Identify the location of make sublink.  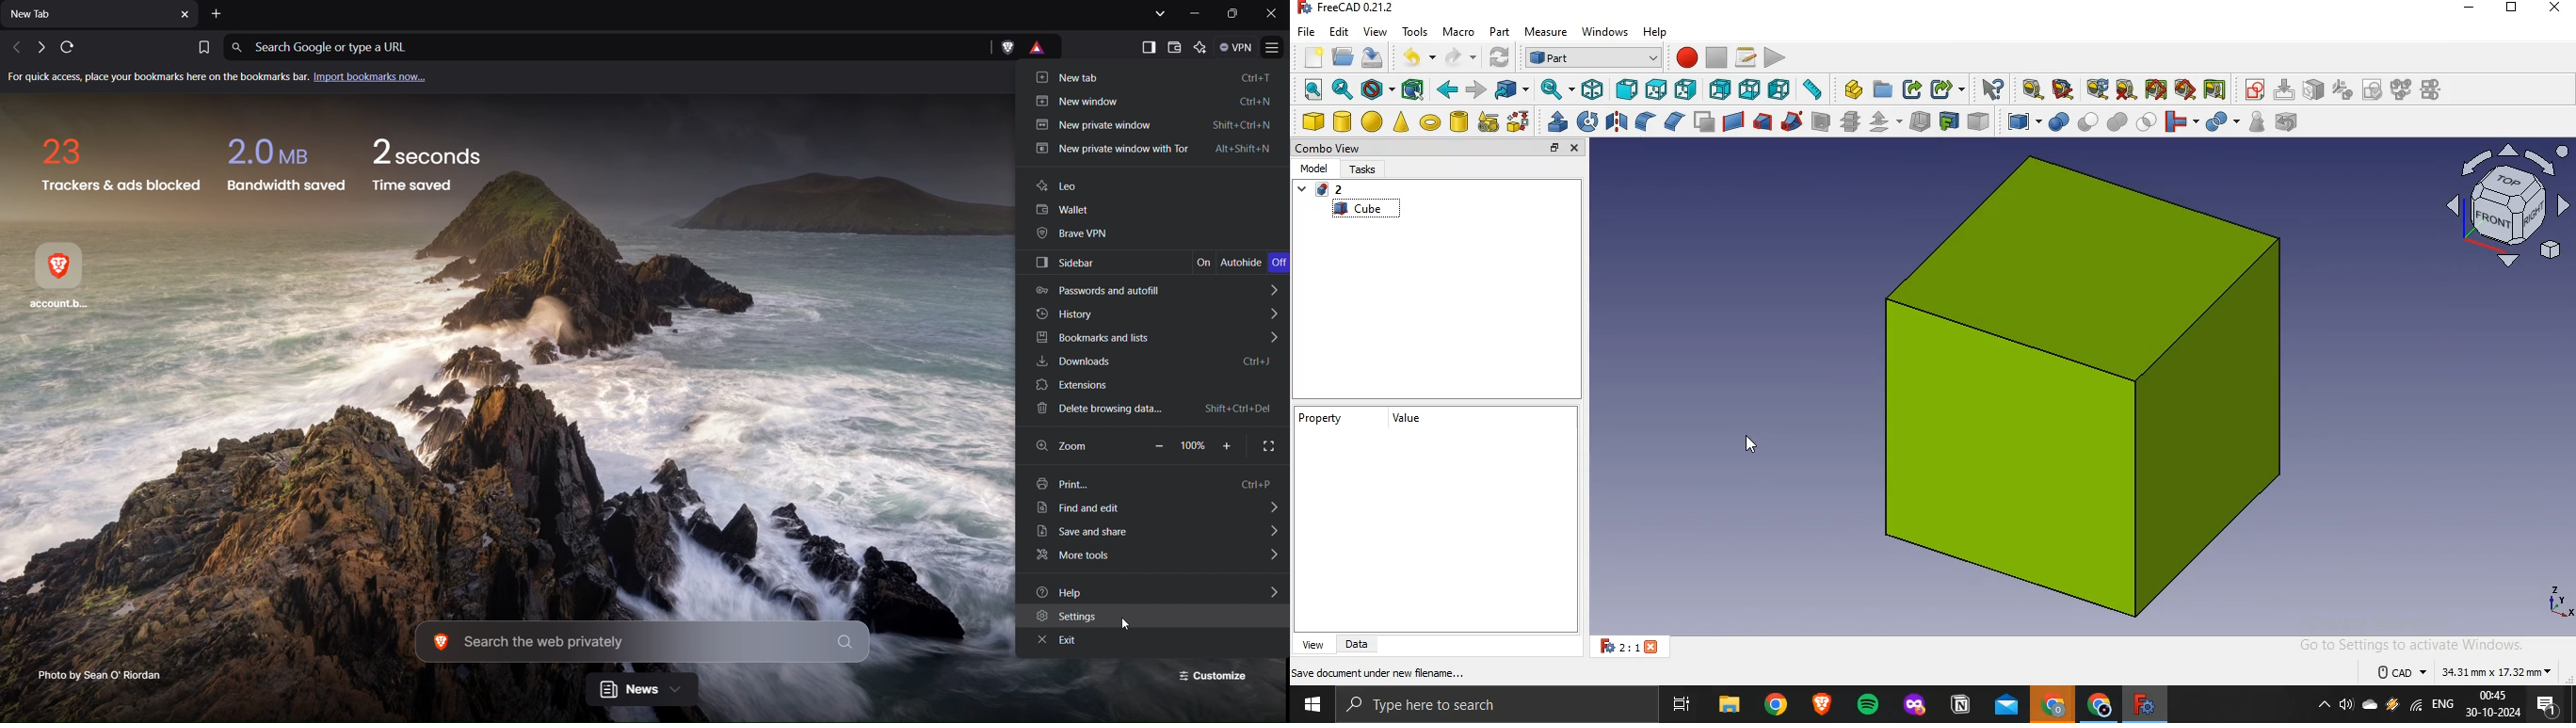
(1946, 88).